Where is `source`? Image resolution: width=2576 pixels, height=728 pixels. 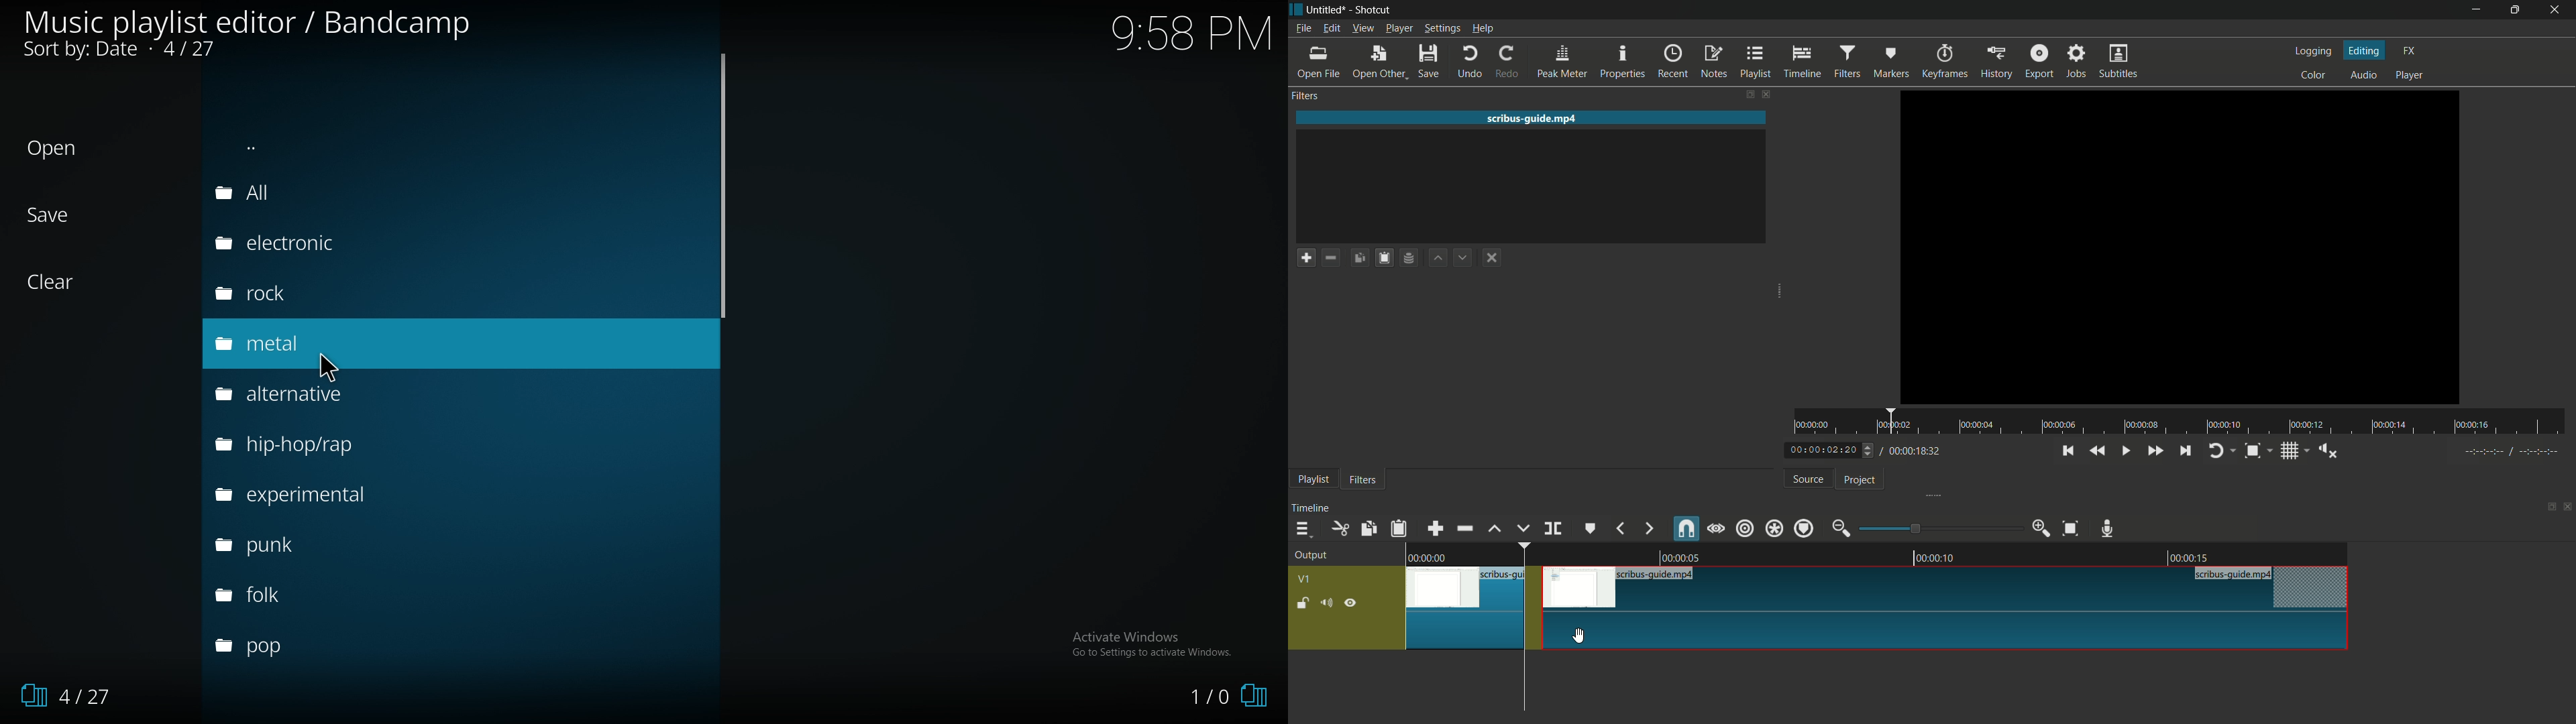
source is located at coordinates (1809, 479).